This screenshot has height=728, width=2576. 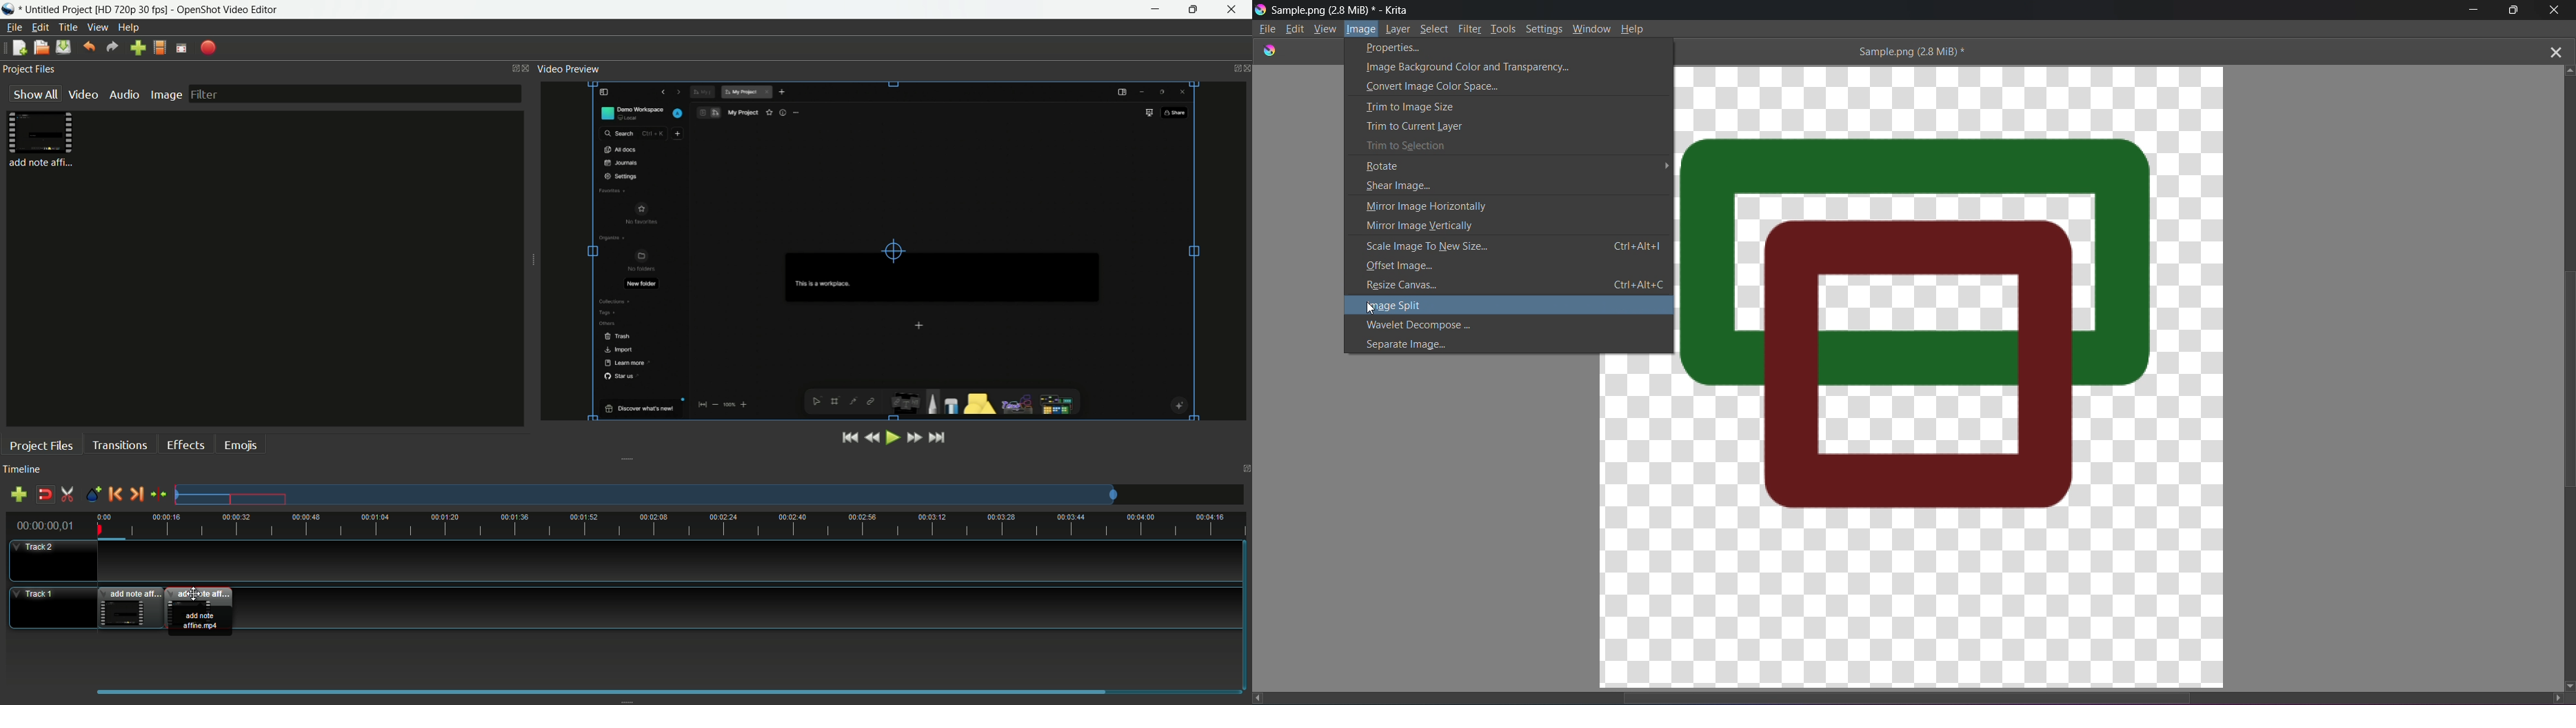 What do you see at coordinates (1502, 225) in the screenshot?
I see `Mirror Image vertically` at bounding box center [1502, 225].